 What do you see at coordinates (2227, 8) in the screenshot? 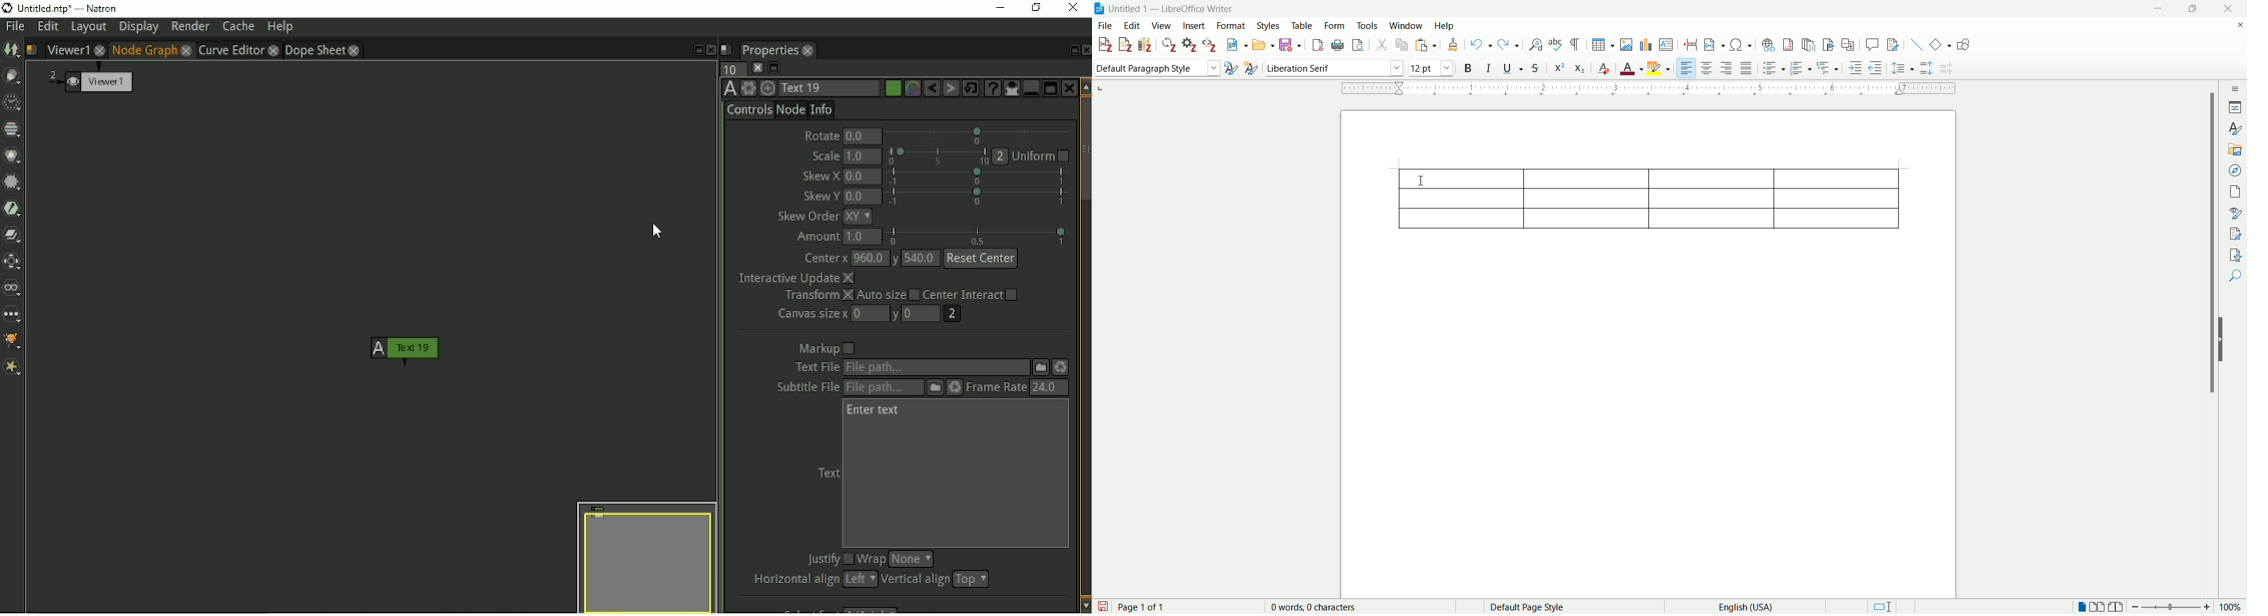
I see `close` at bounding box center [2227, 8].